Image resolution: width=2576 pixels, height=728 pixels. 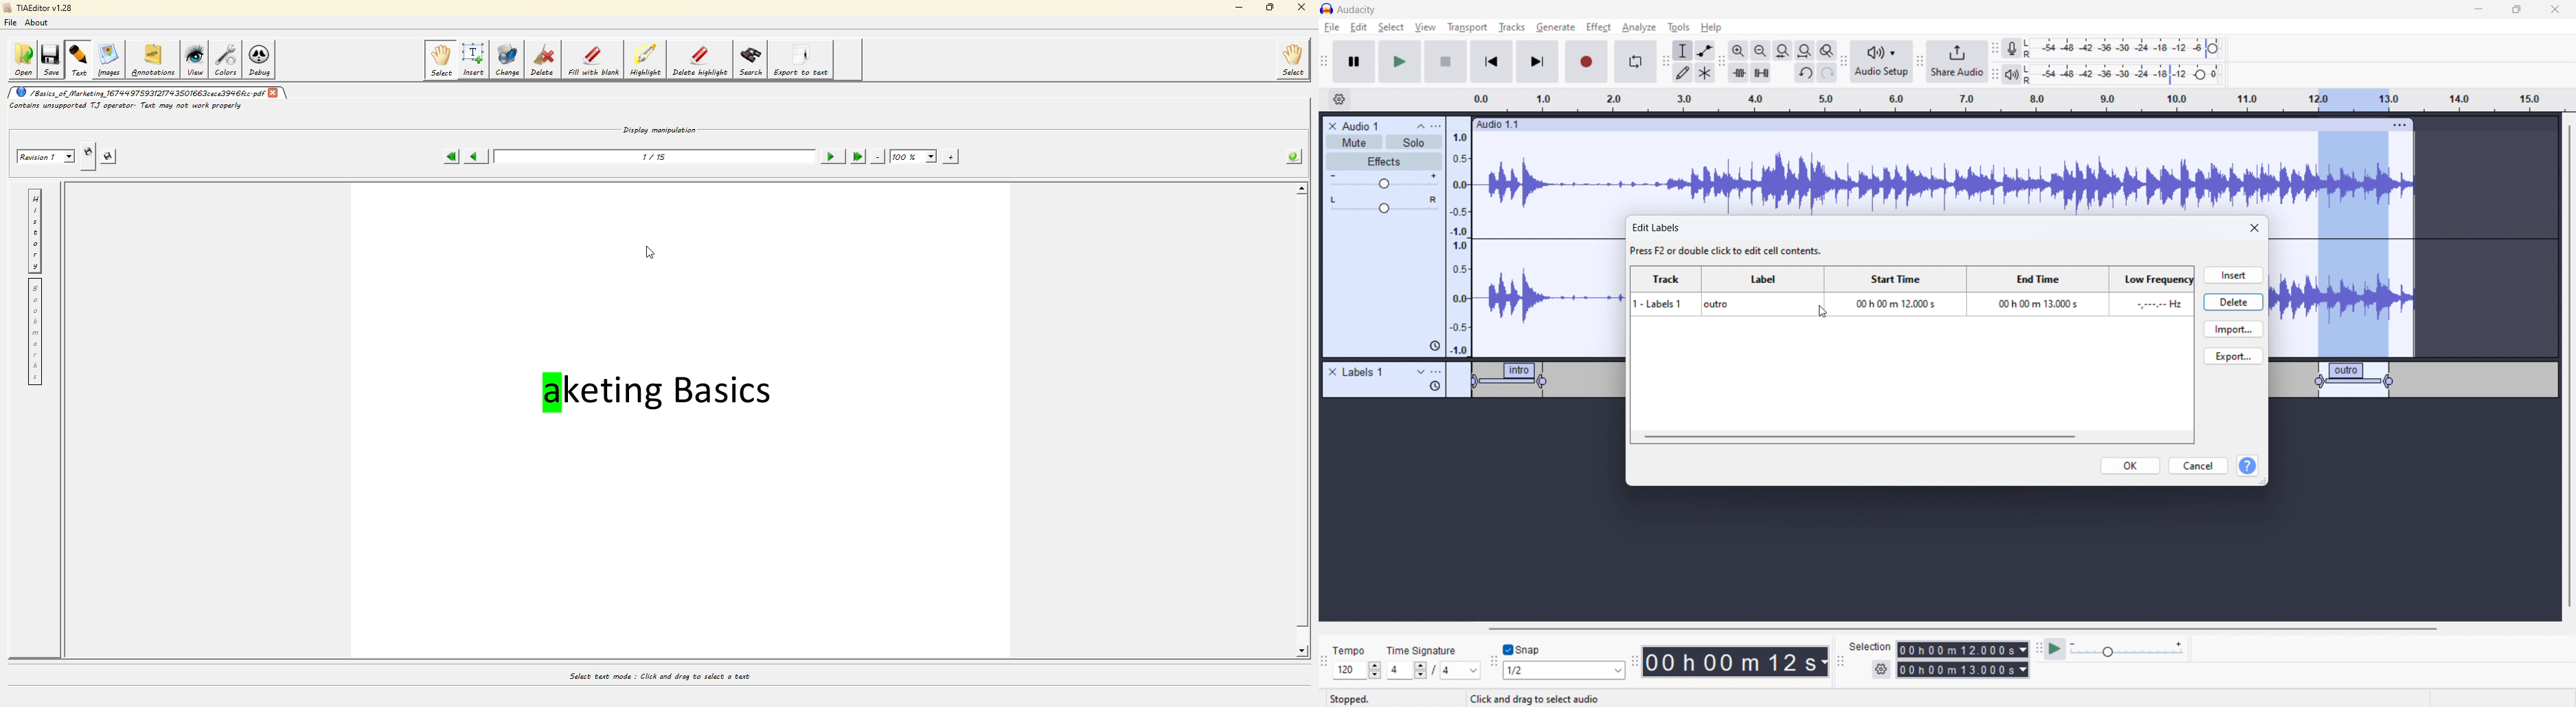 I want to click on share audio toolbar, so click(x=1920, y=63).